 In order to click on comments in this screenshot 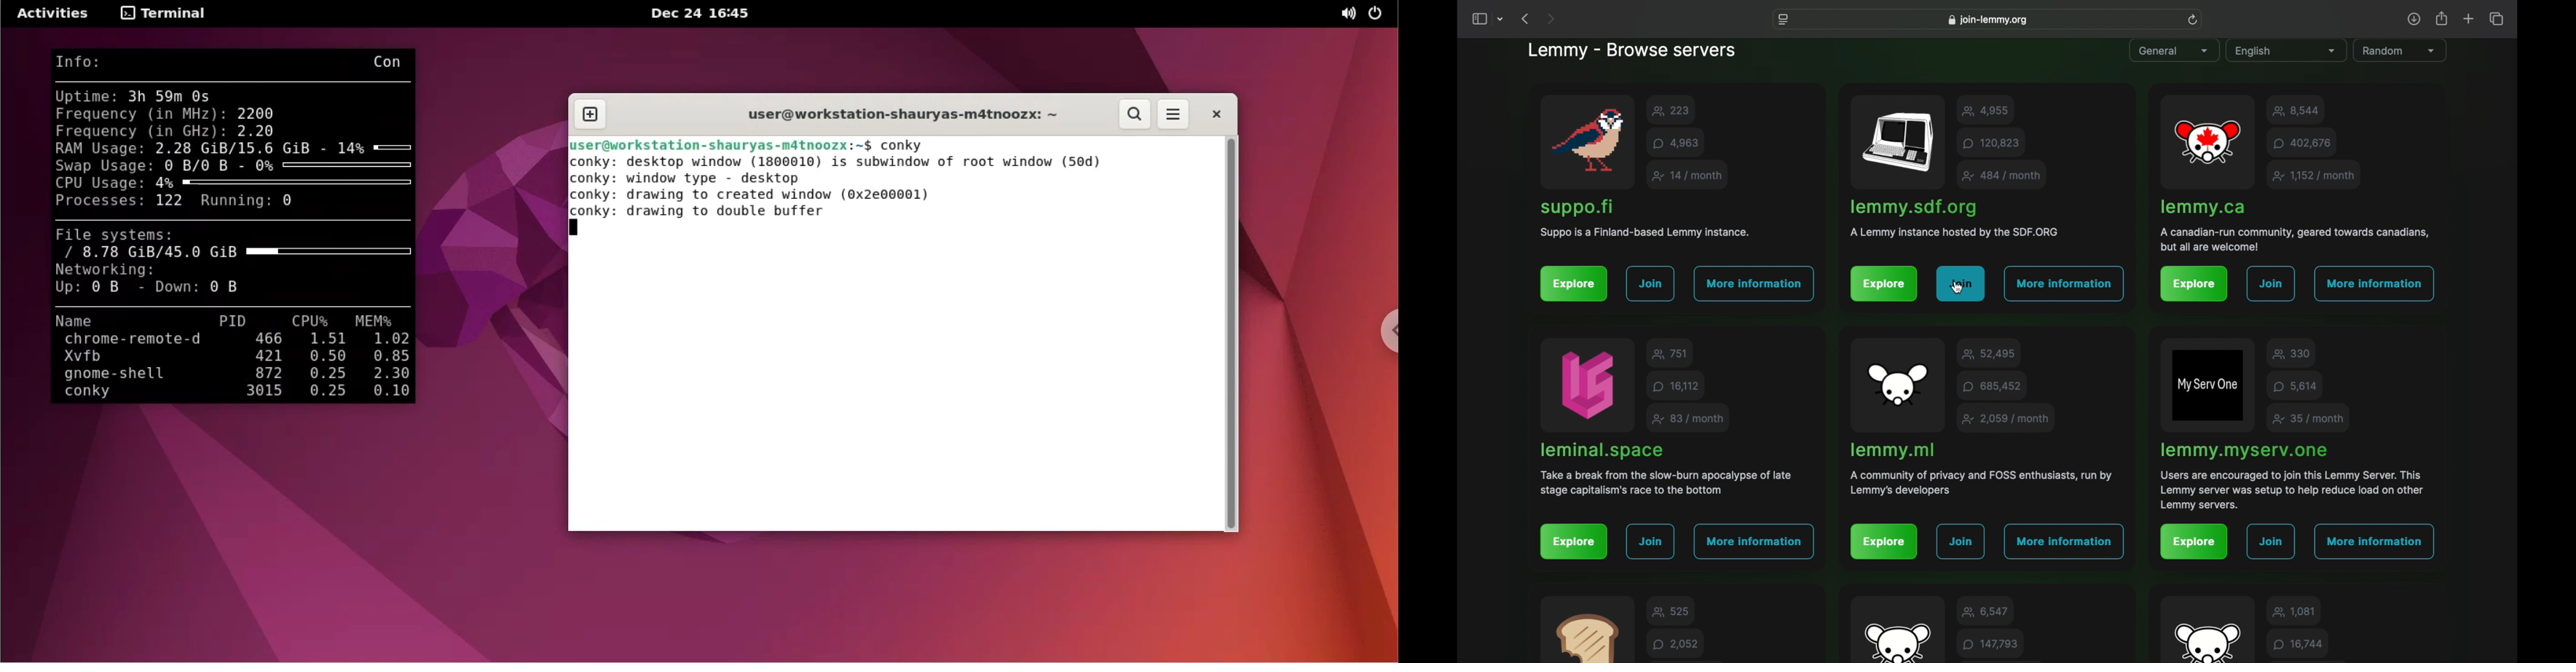, I will do `click(1675, 643)`.